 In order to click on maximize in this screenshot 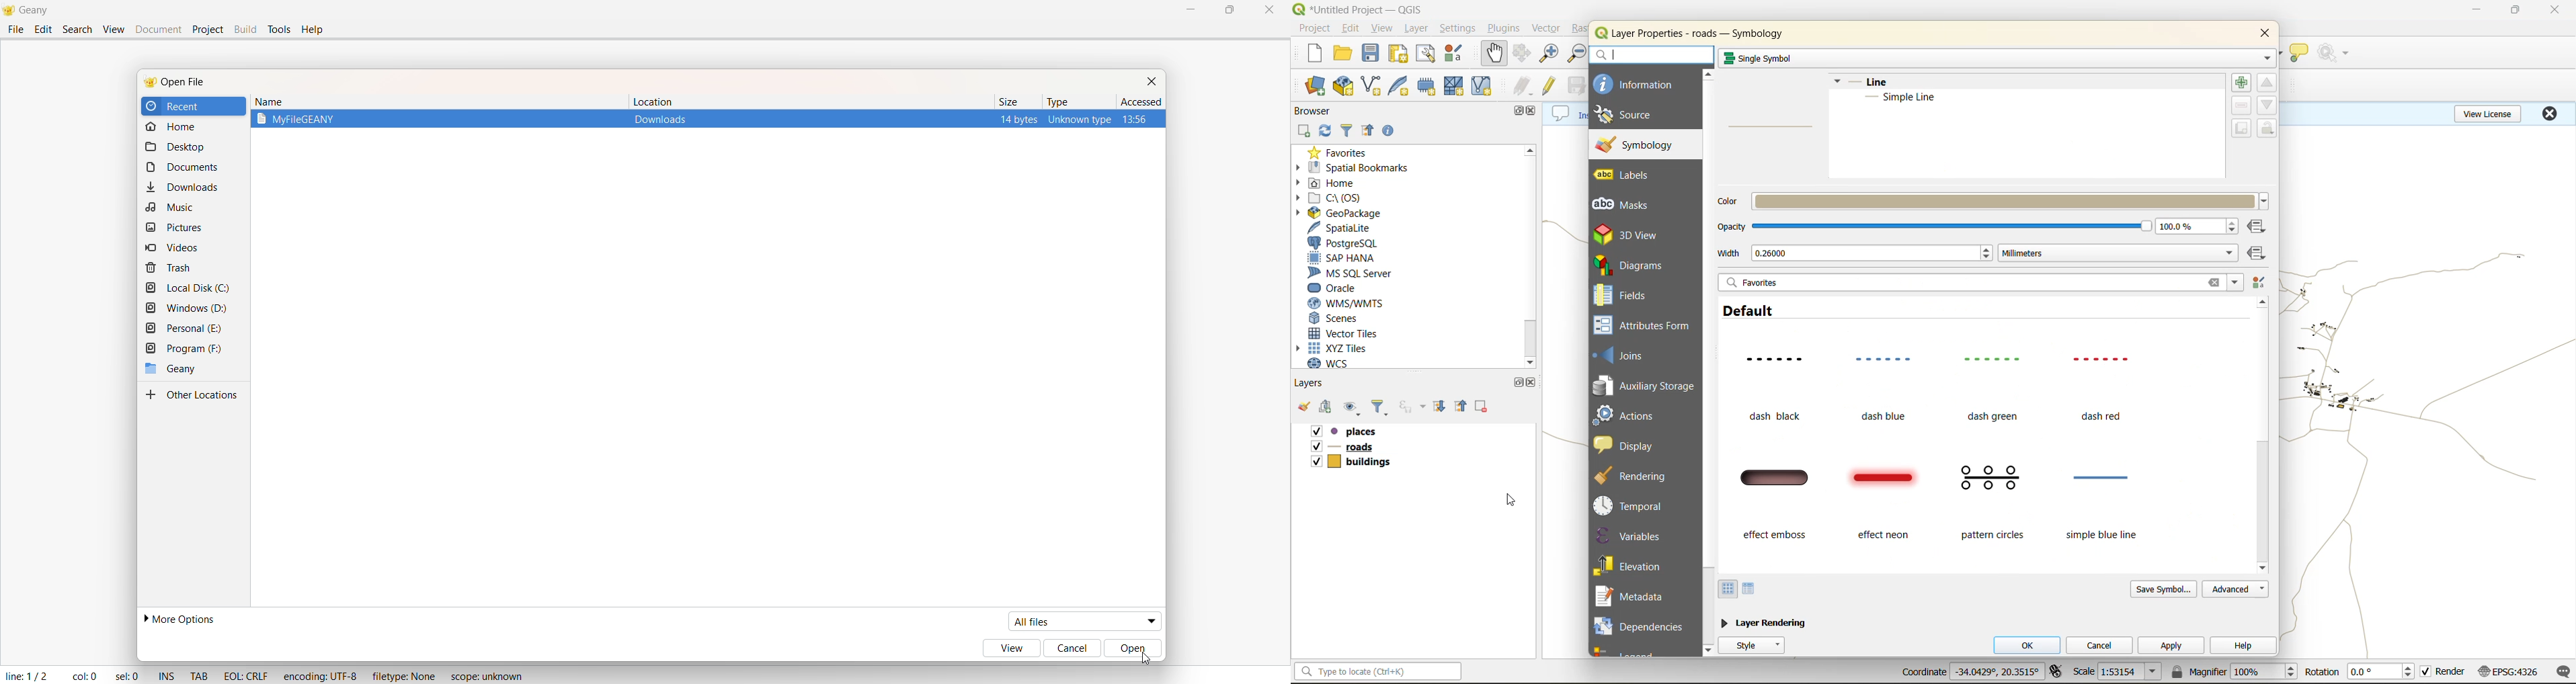, I will do `click(1514, 111)`.